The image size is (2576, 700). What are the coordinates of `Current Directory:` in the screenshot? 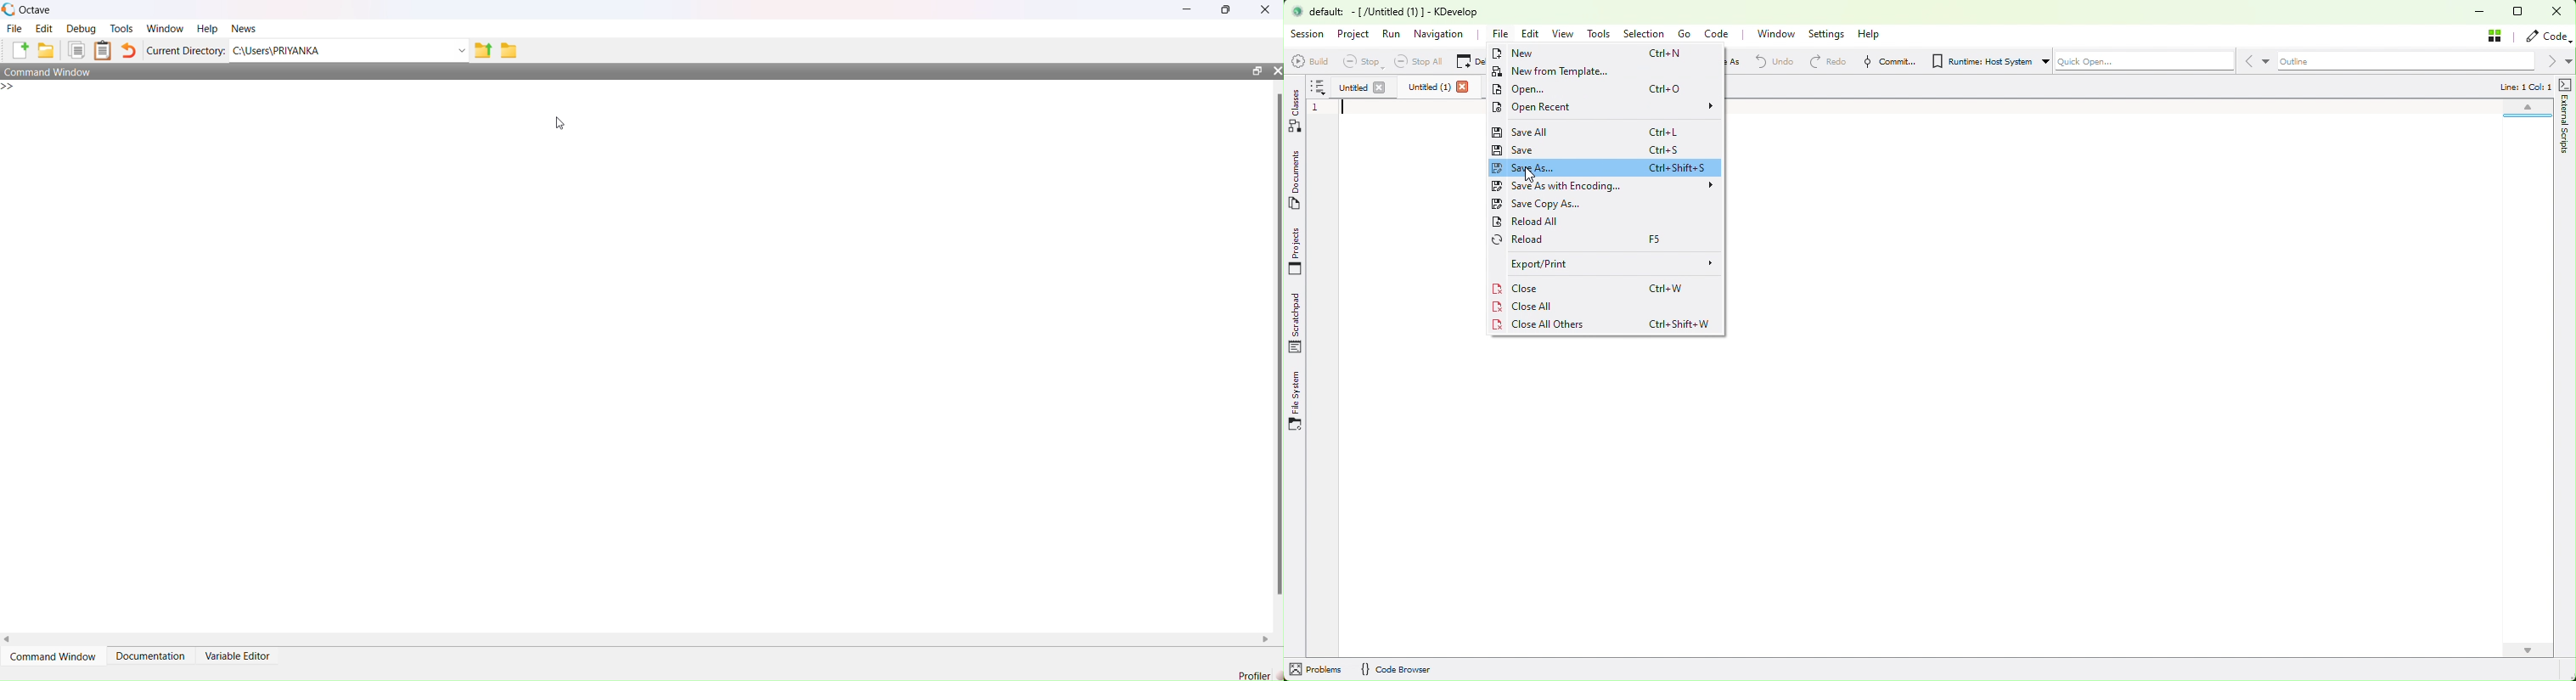 It's located at (186, 50).